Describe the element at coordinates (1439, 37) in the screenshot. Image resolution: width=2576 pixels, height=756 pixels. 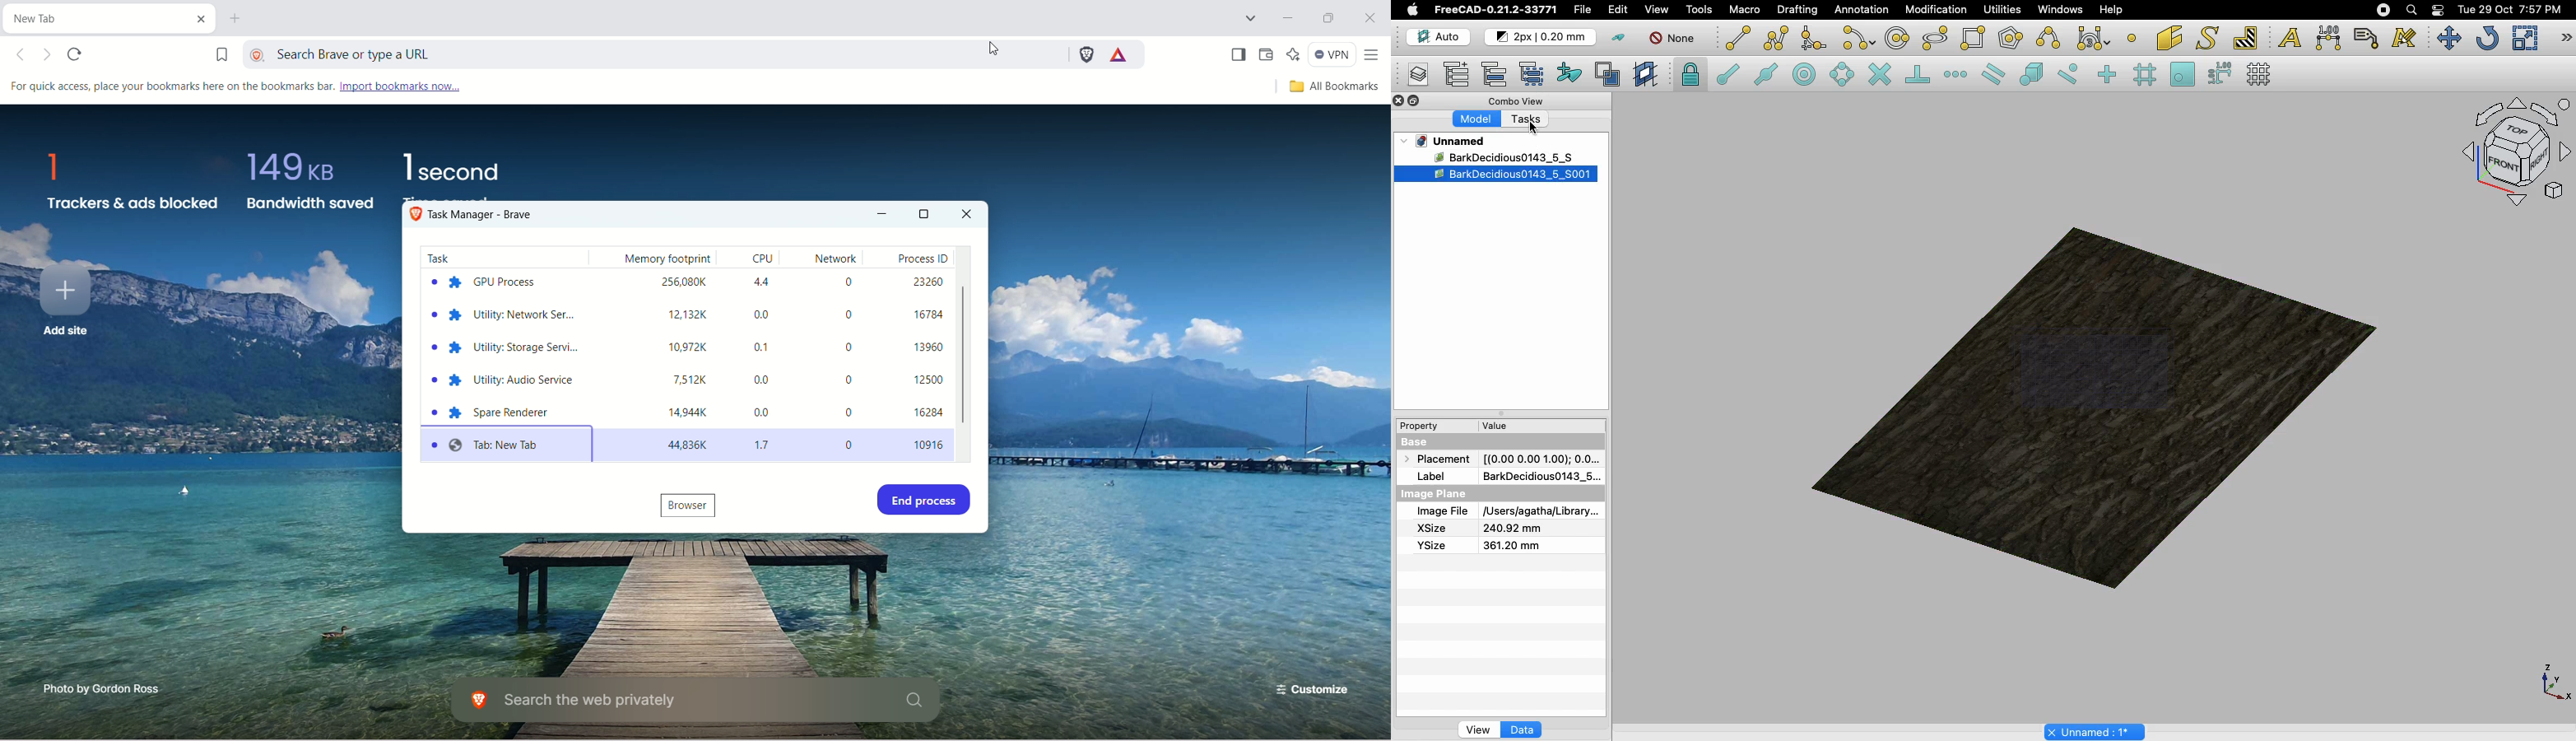
I see `Auto` at that location.